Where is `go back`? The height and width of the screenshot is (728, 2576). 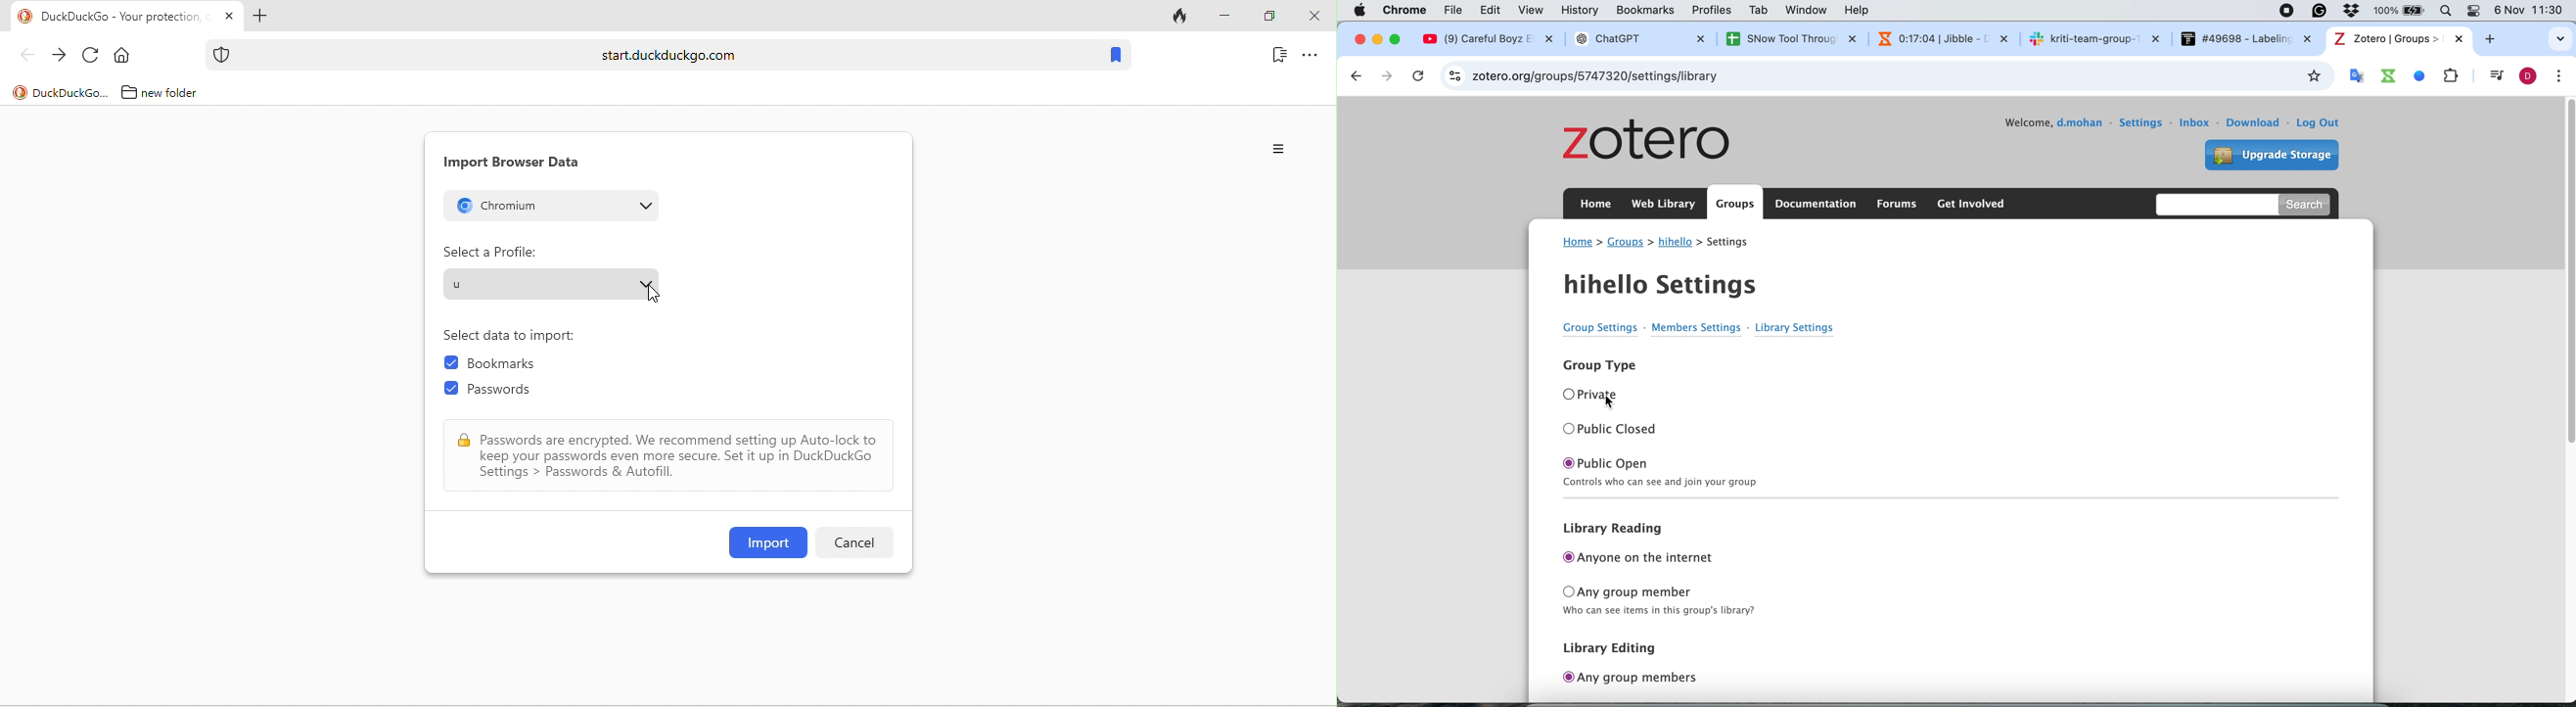
go back is located at coordinates (1355, 75).